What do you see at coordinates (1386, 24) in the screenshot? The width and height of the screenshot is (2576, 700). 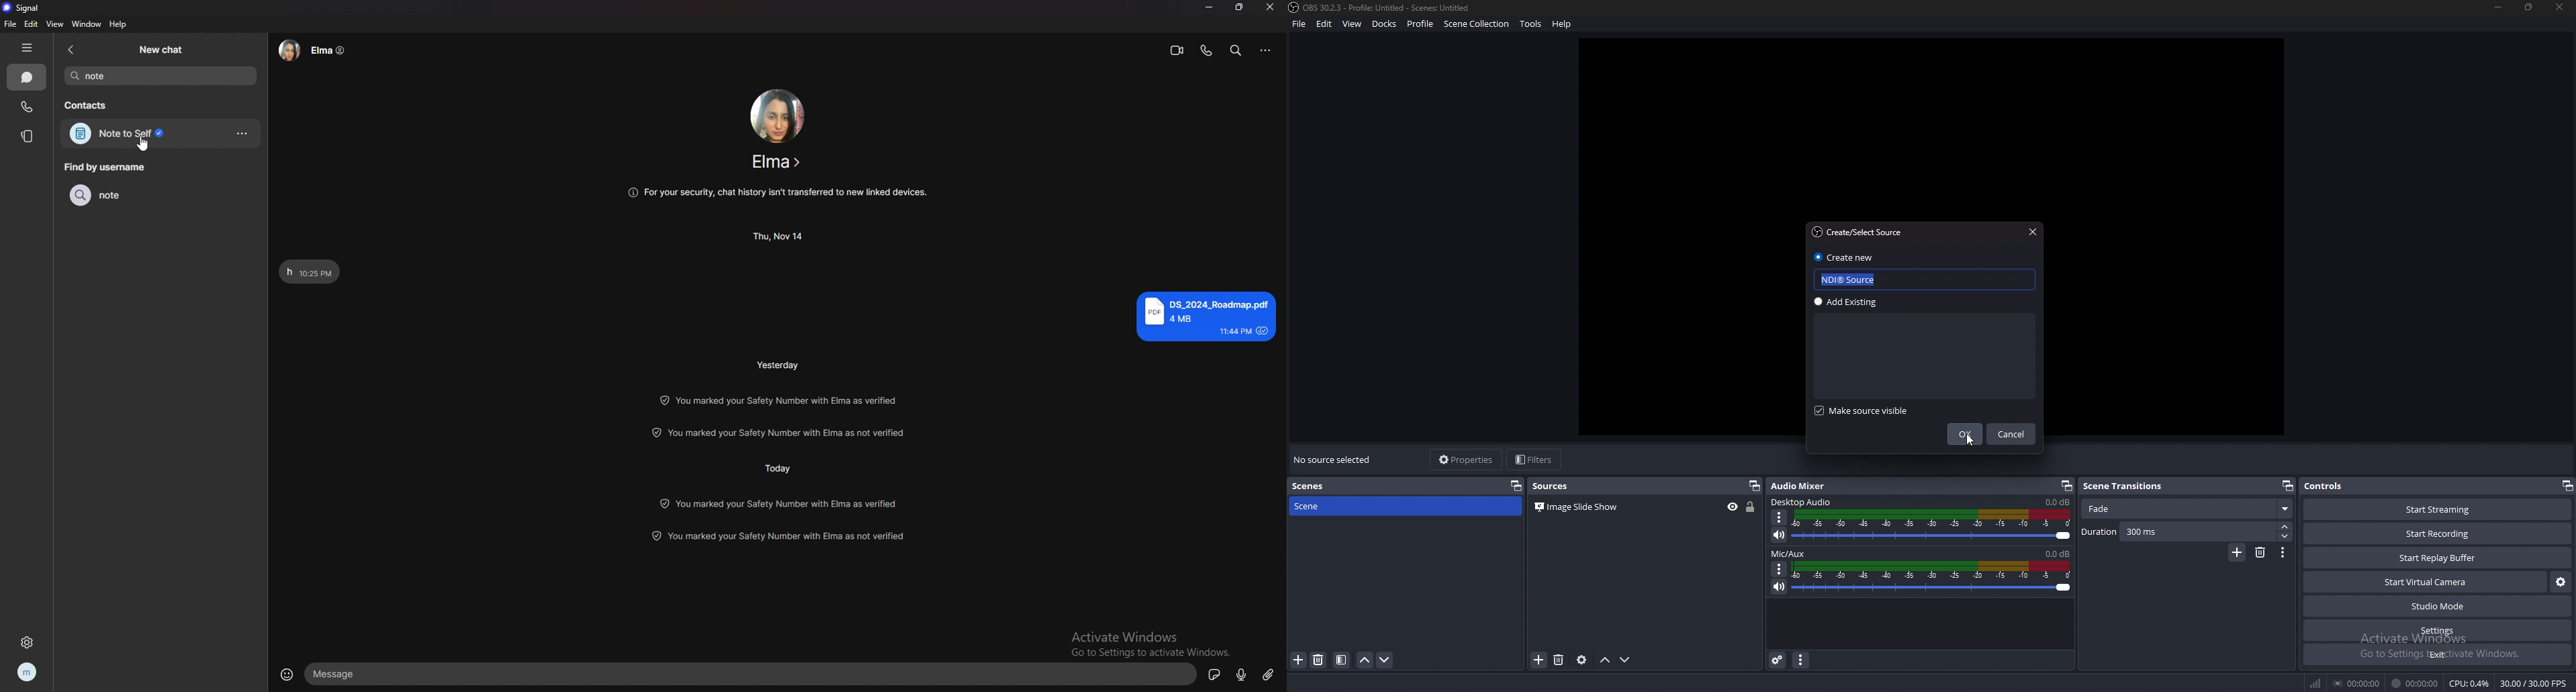 I see `docks` at bounding box center [1386, 24].